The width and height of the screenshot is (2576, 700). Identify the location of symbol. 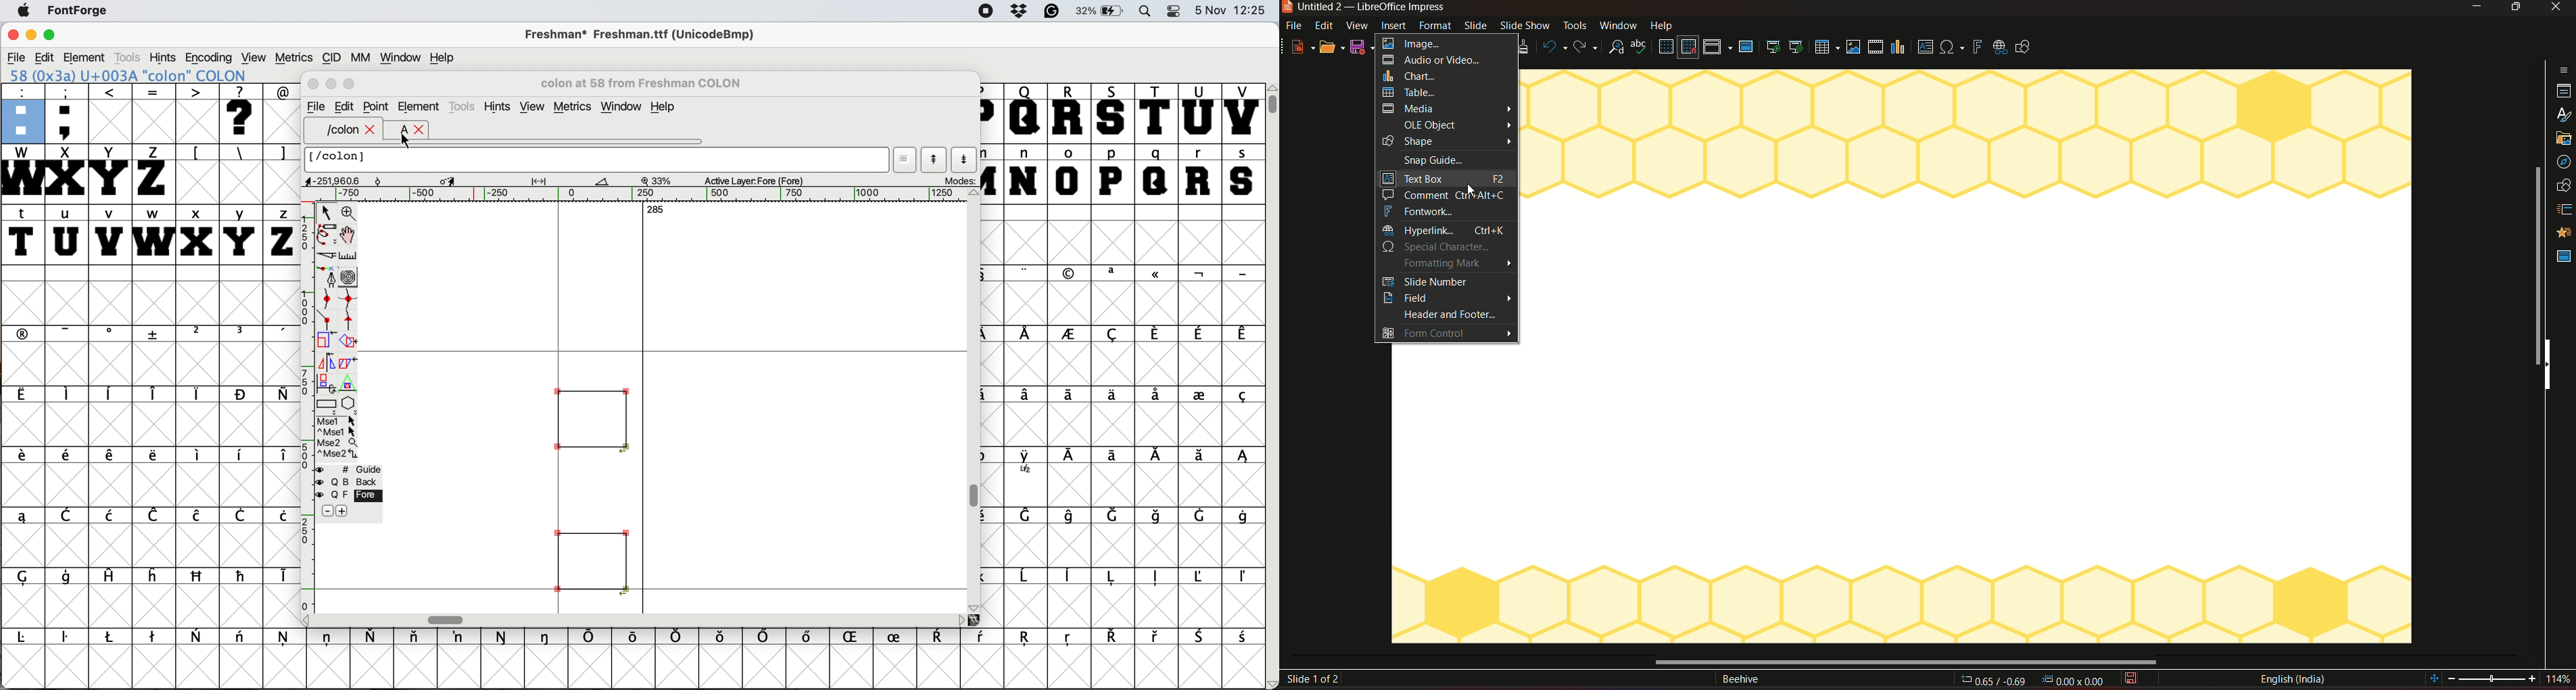
(547, 637).